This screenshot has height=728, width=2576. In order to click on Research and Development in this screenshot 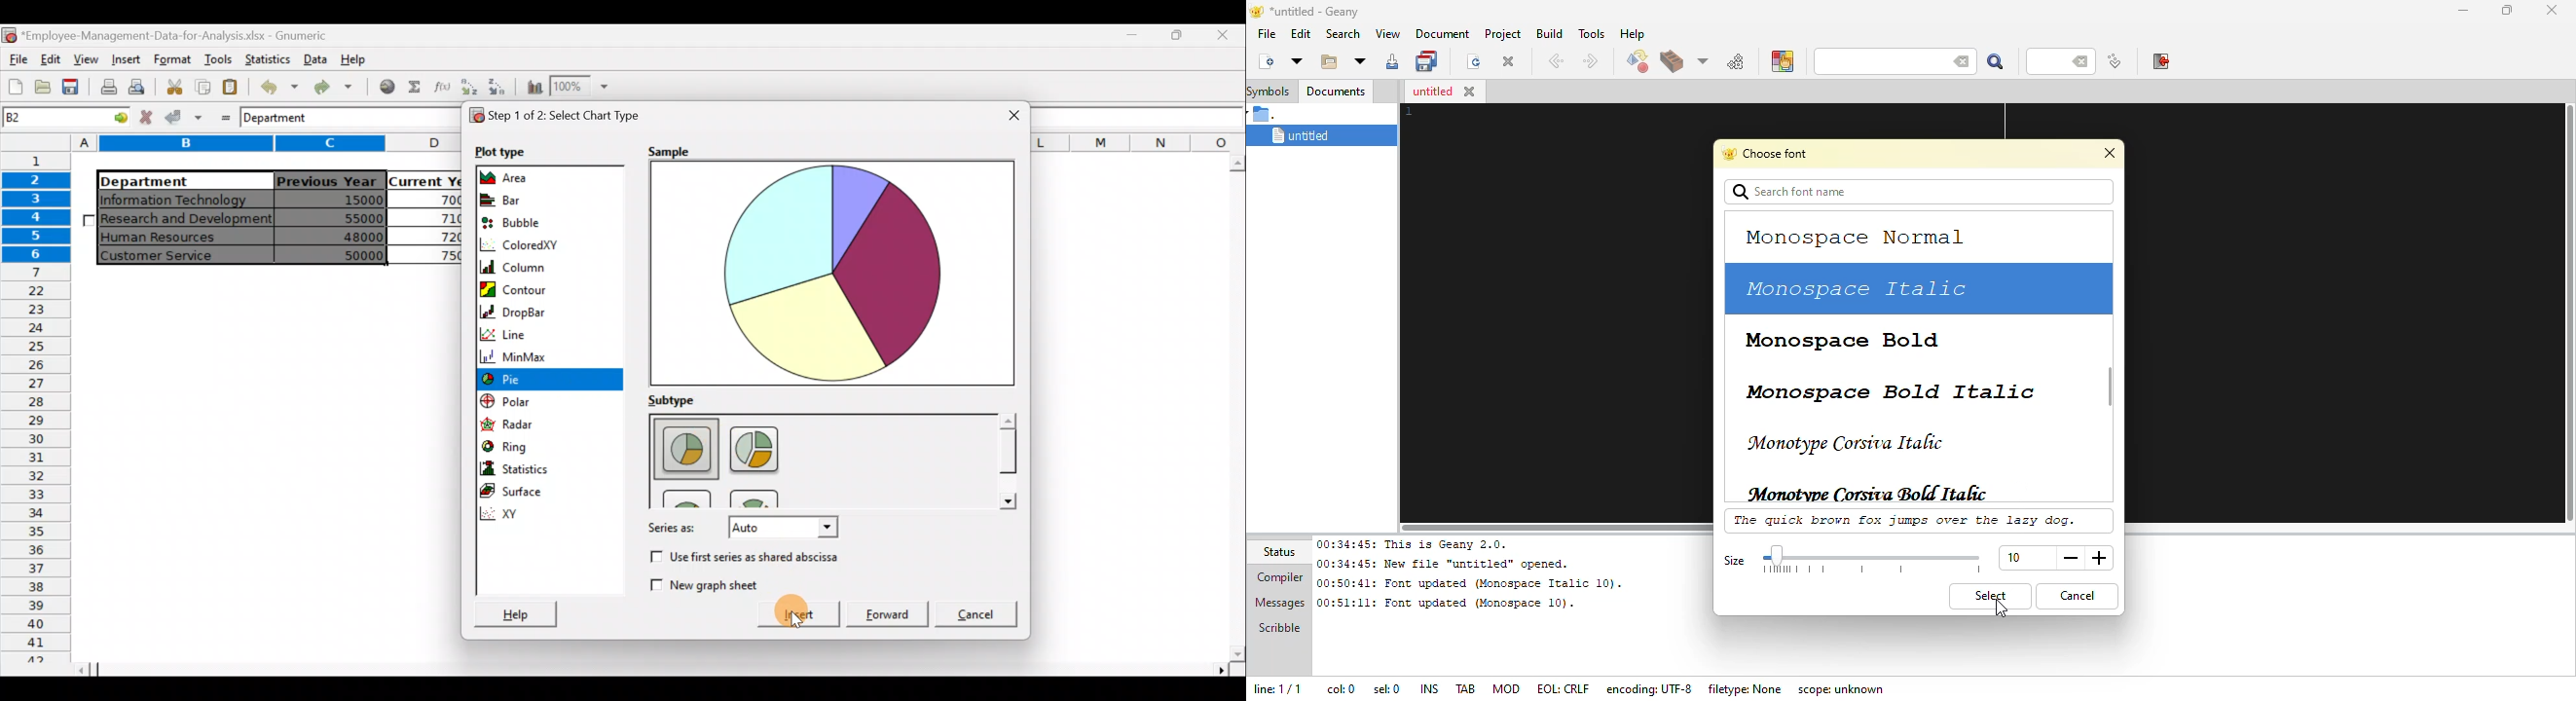, I will do `click(187, 220)`.